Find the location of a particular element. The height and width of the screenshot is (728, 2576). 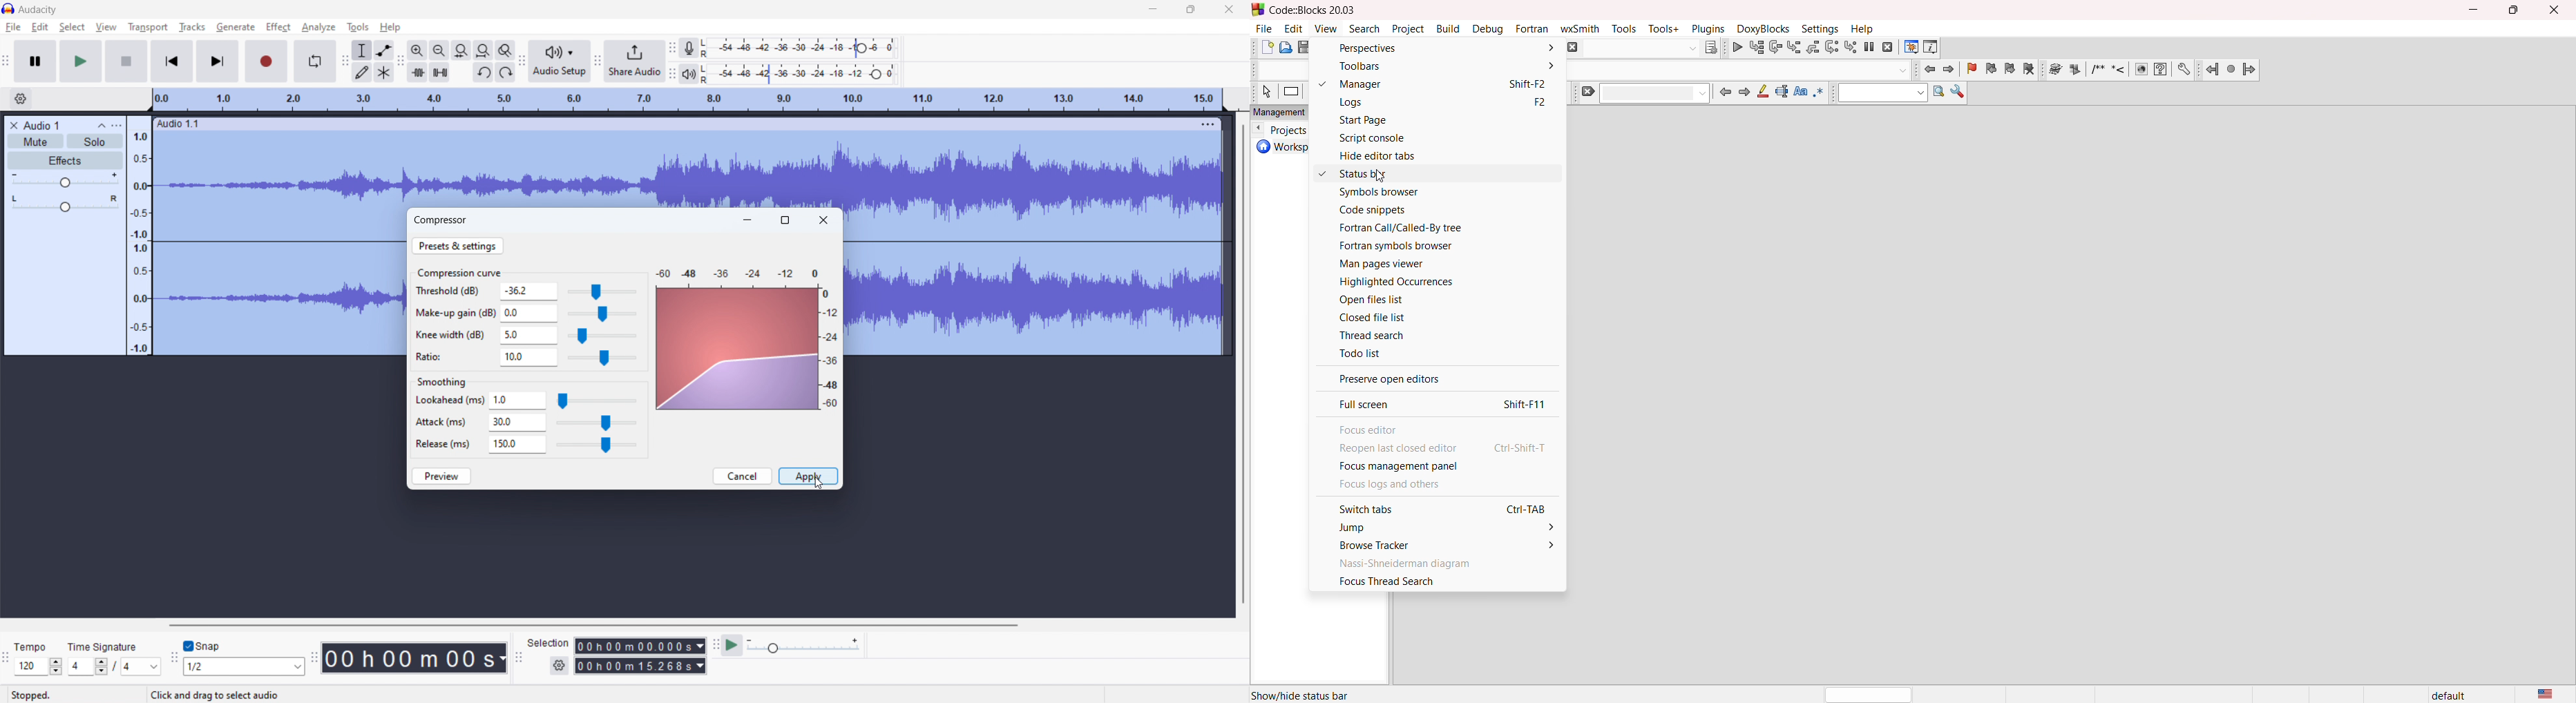

Run search is located at coordinates (1939, 93).